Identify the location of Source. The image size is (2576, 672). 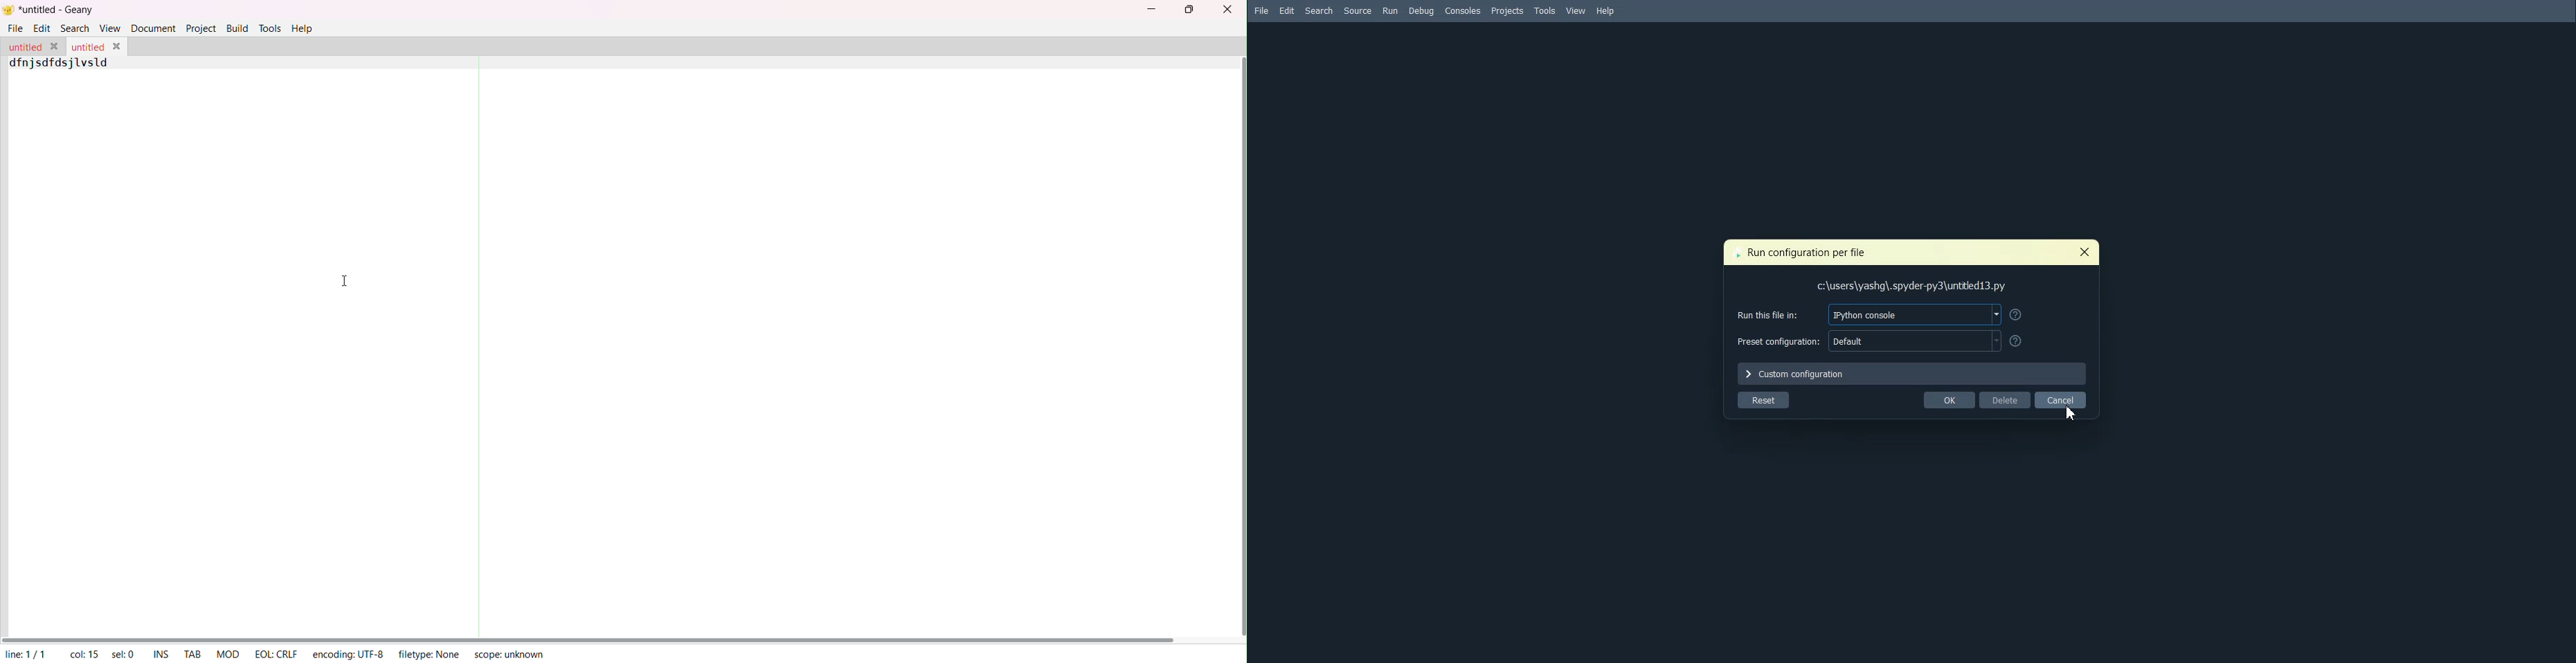
(1356, 10).